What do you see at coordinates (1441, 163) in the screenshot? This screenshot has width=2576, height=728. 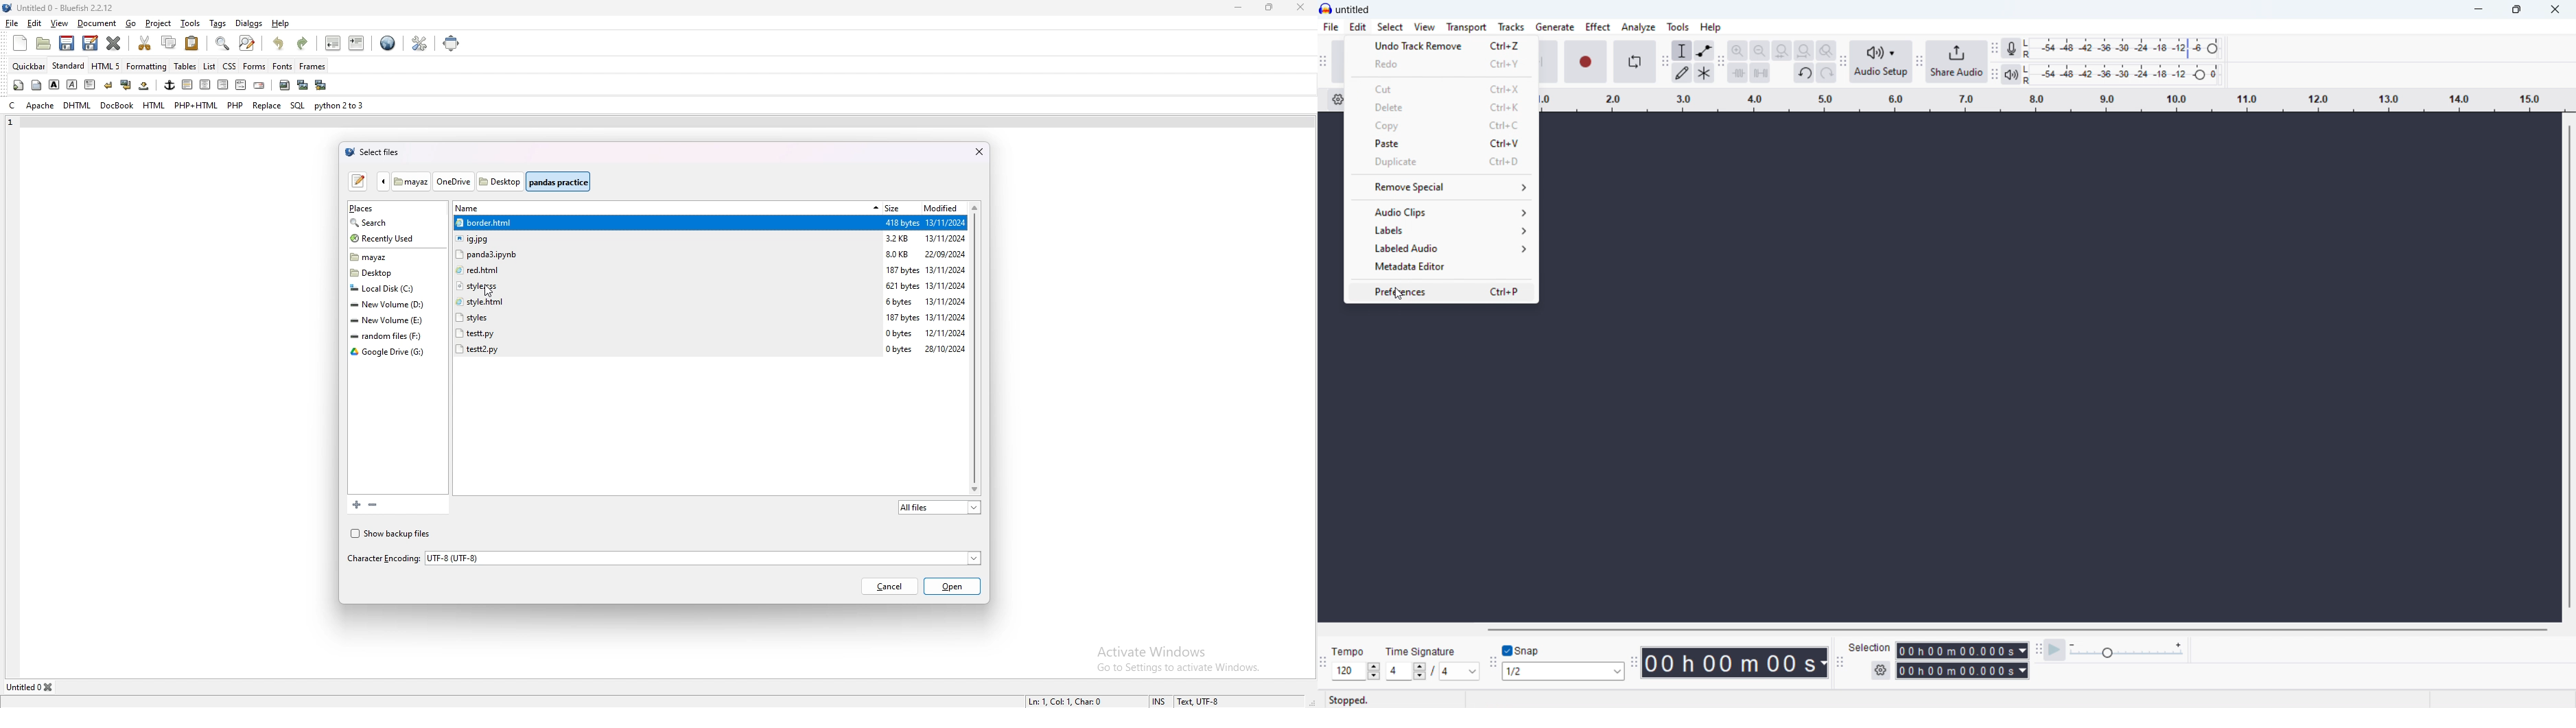 I see `duplicate` at bounding box center [1441, 163].